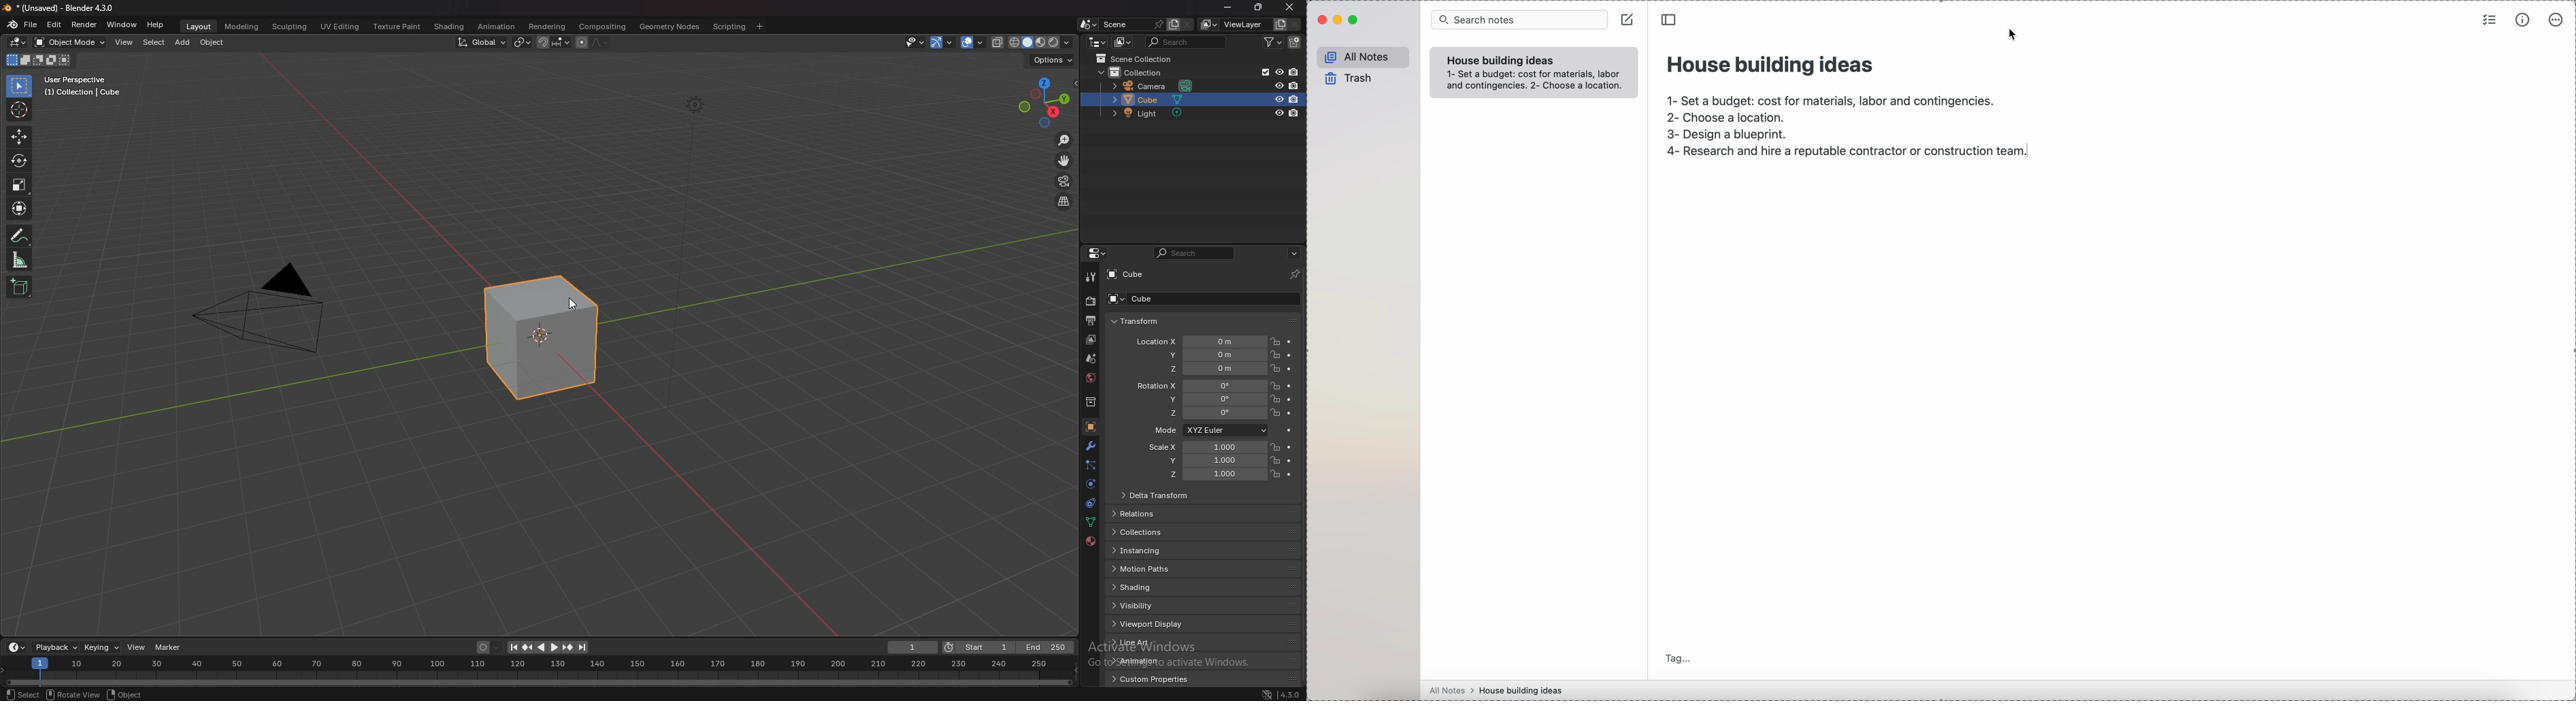 The image size is (2576, 728). Describe the element at coordinates (1133, 23) in the screenshot. I see `scene` at that location.